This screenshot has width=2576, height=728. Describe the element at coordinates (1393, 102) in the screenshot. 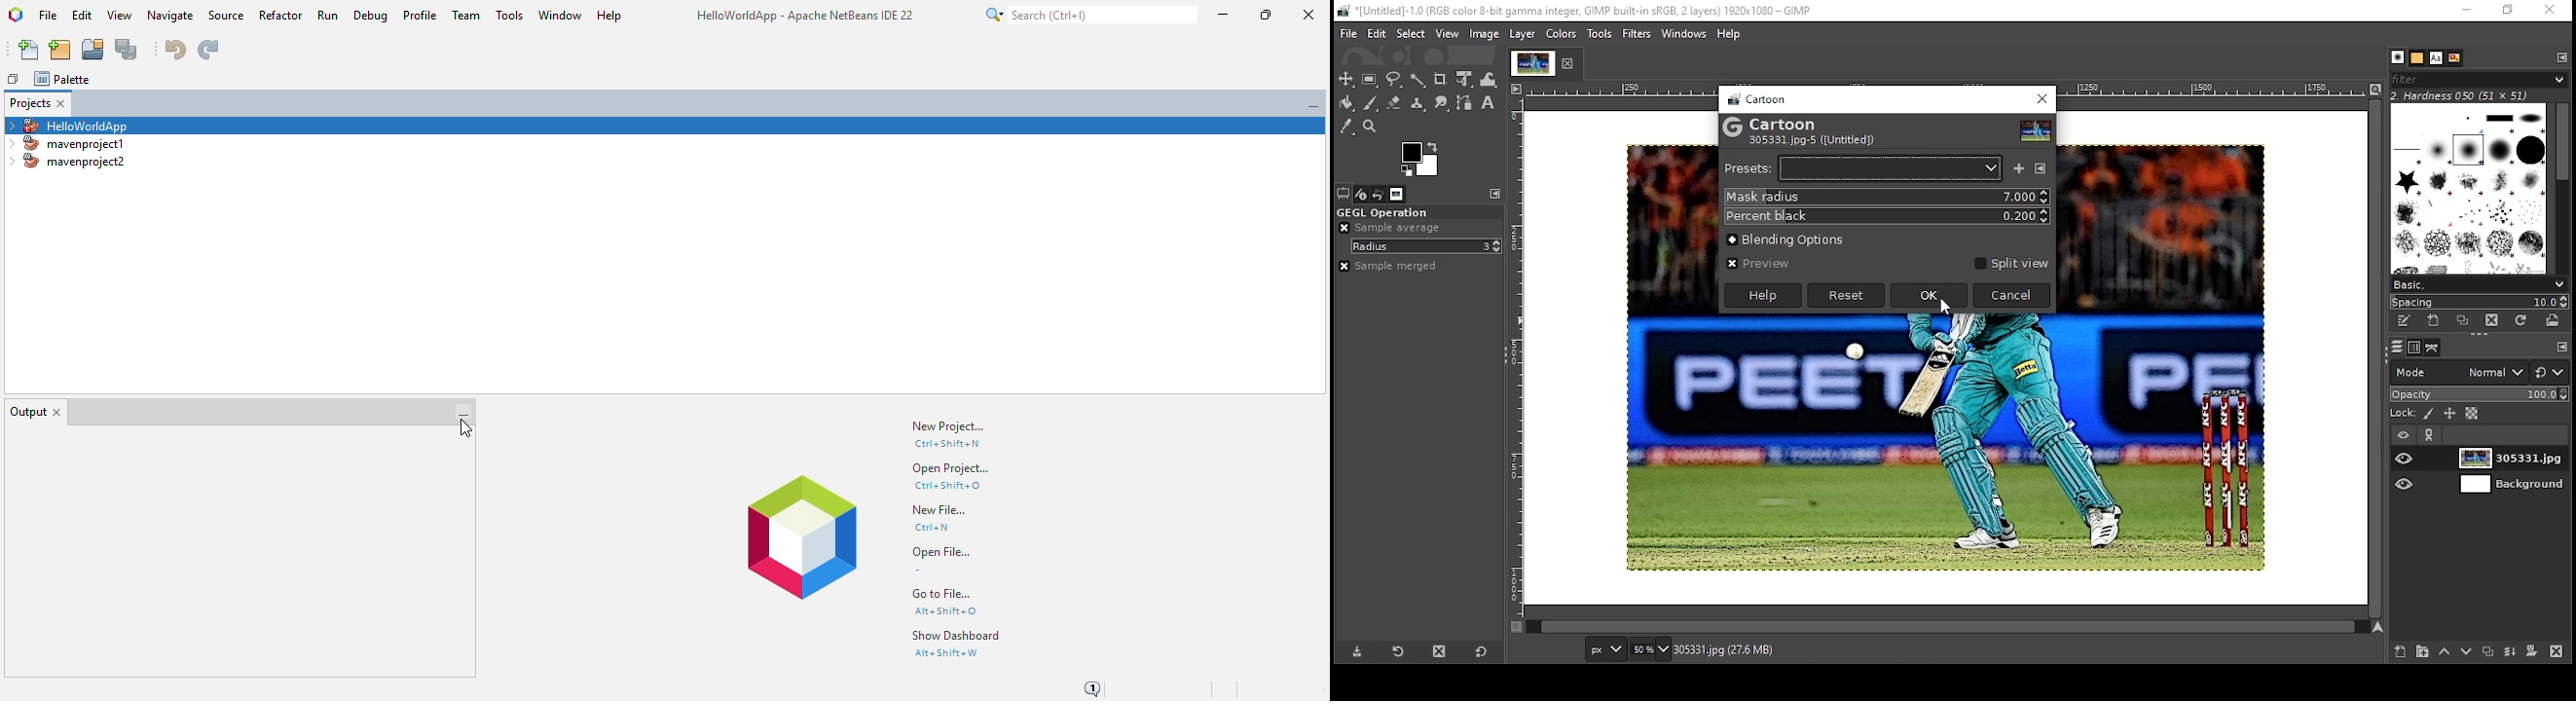

I see `eraser tool` at that location.